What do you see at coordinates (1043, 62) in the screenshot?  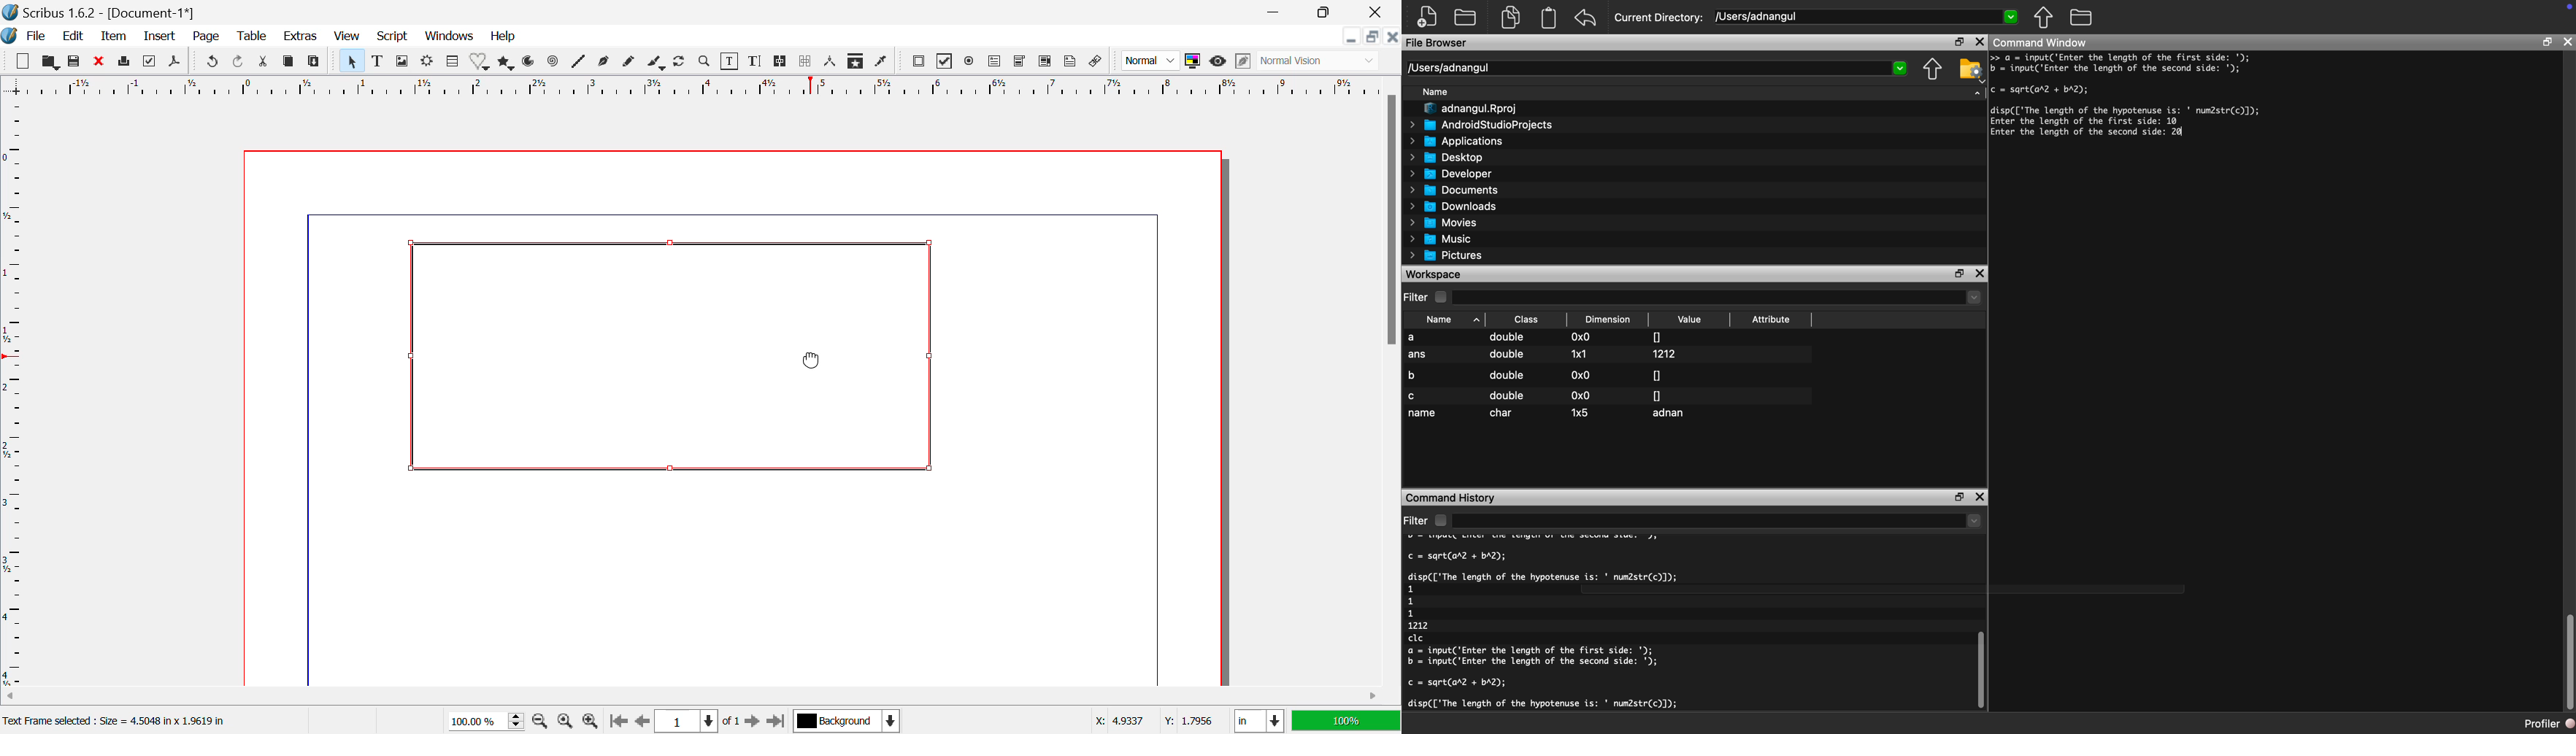 I see `Pdf List box` at bounding box center [1043, 62].